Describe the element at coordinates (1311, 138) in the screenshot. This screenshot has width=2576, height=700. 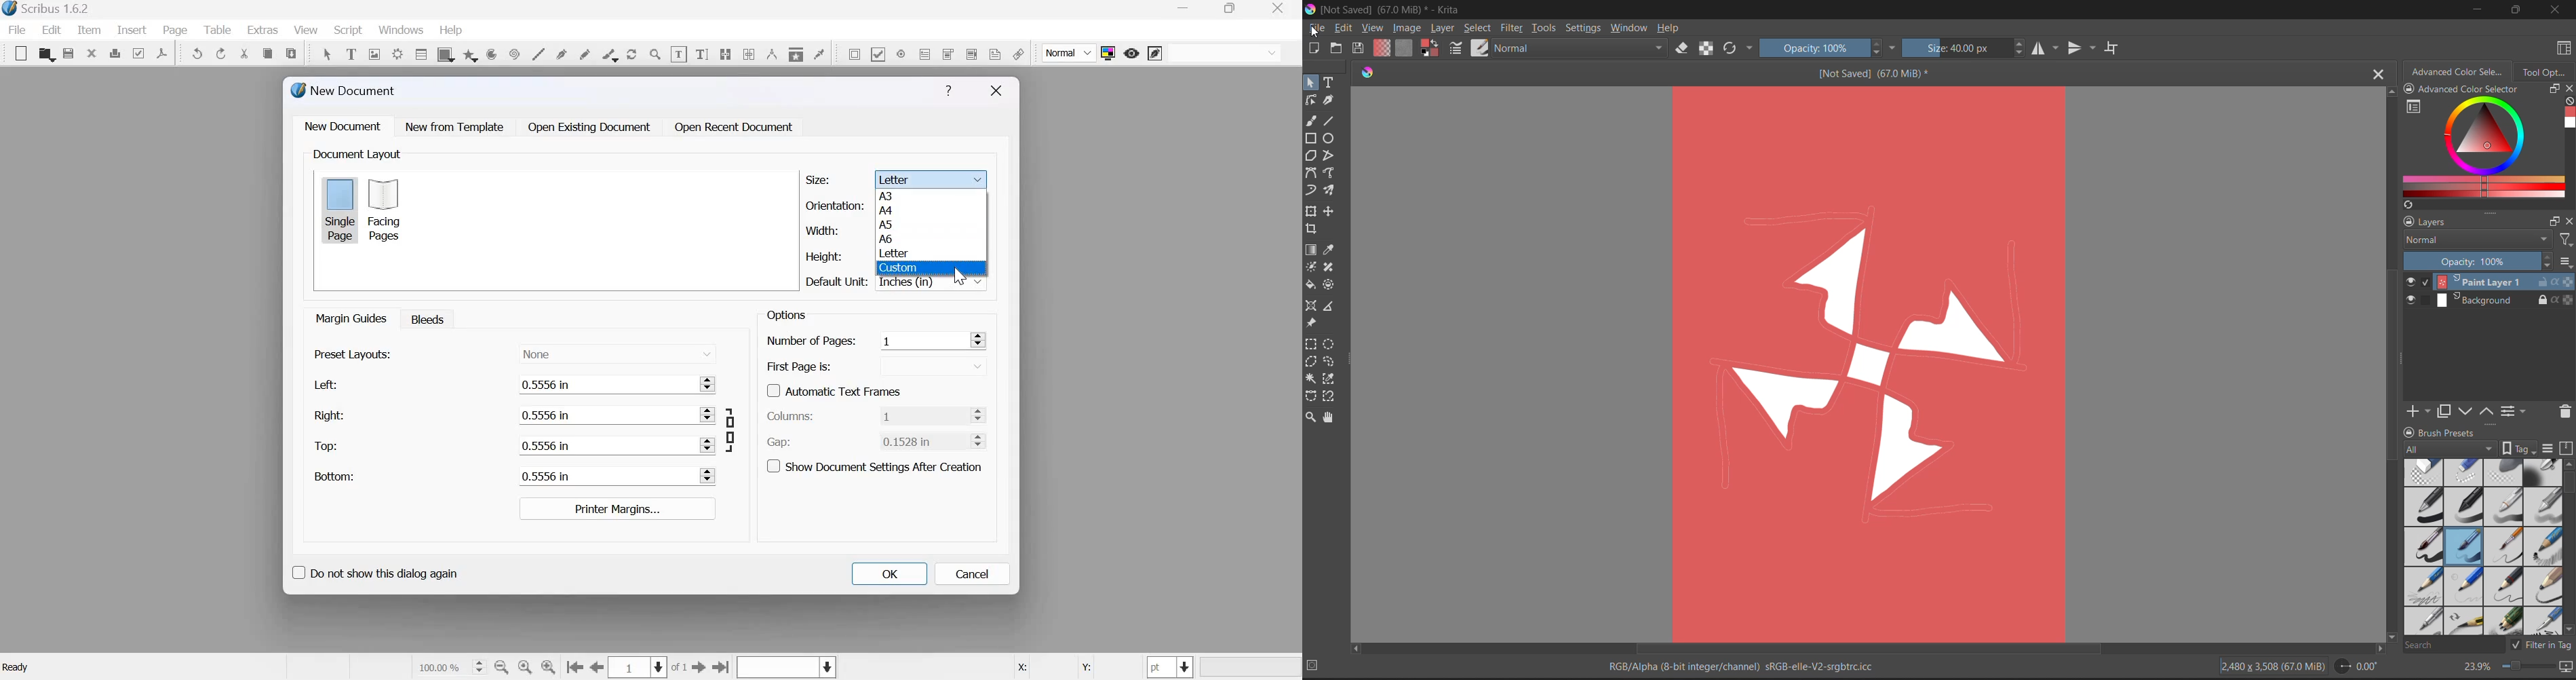
I see `tools` at that location.